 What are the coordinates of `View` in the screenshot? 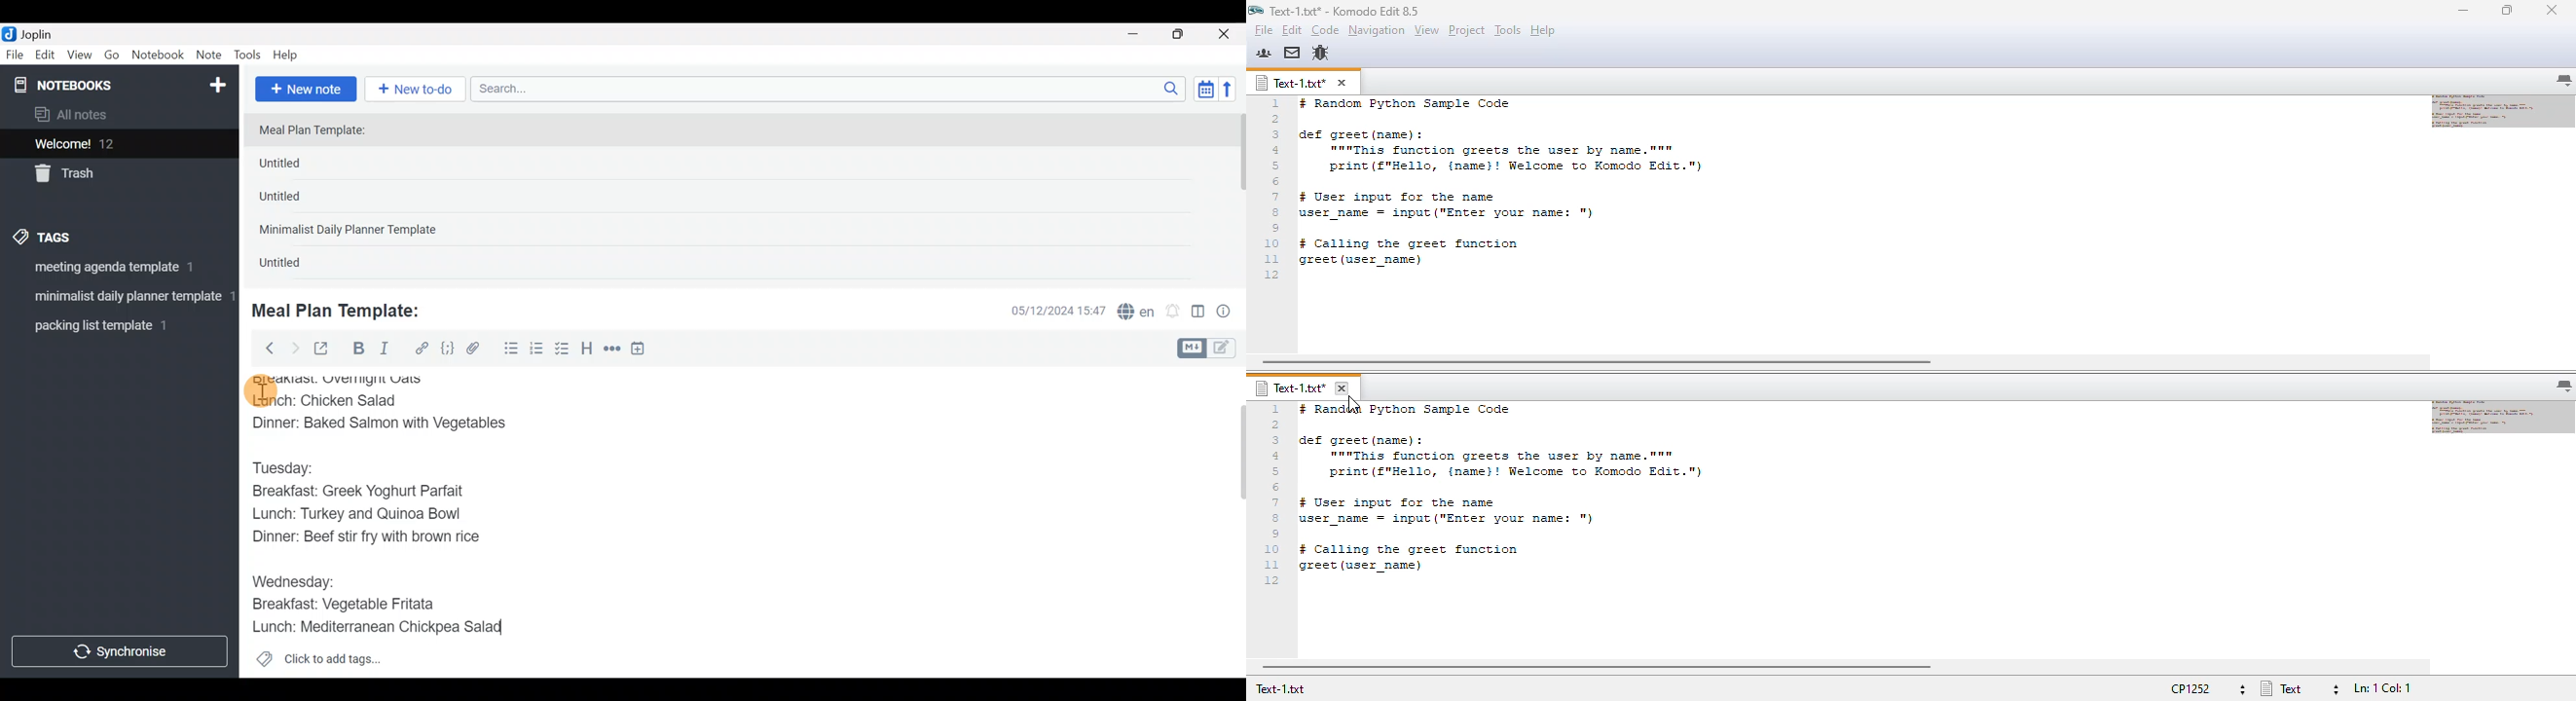 It's located at (79, 57).